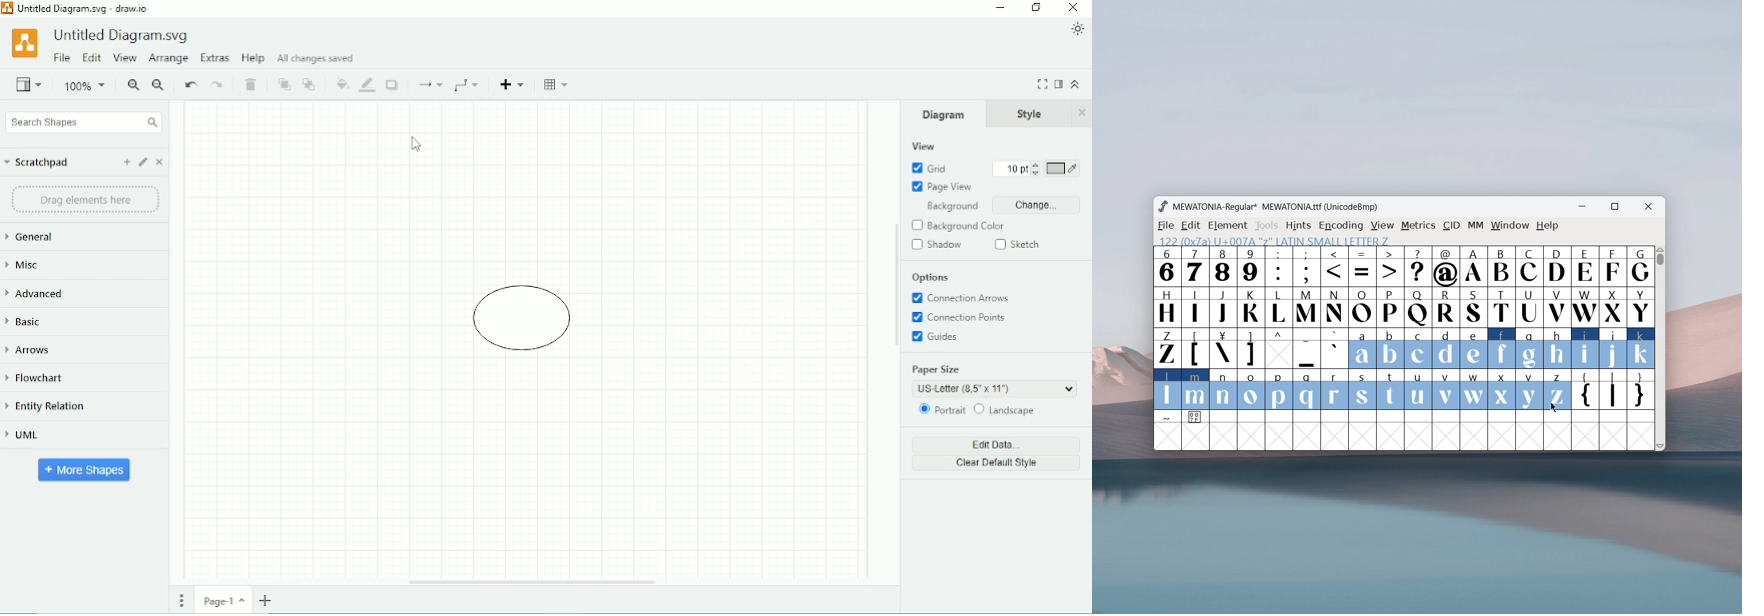 Image resolution: width=1764 pixels, height=616 pixels. I want to click on Minimize, so click(1001, 7).